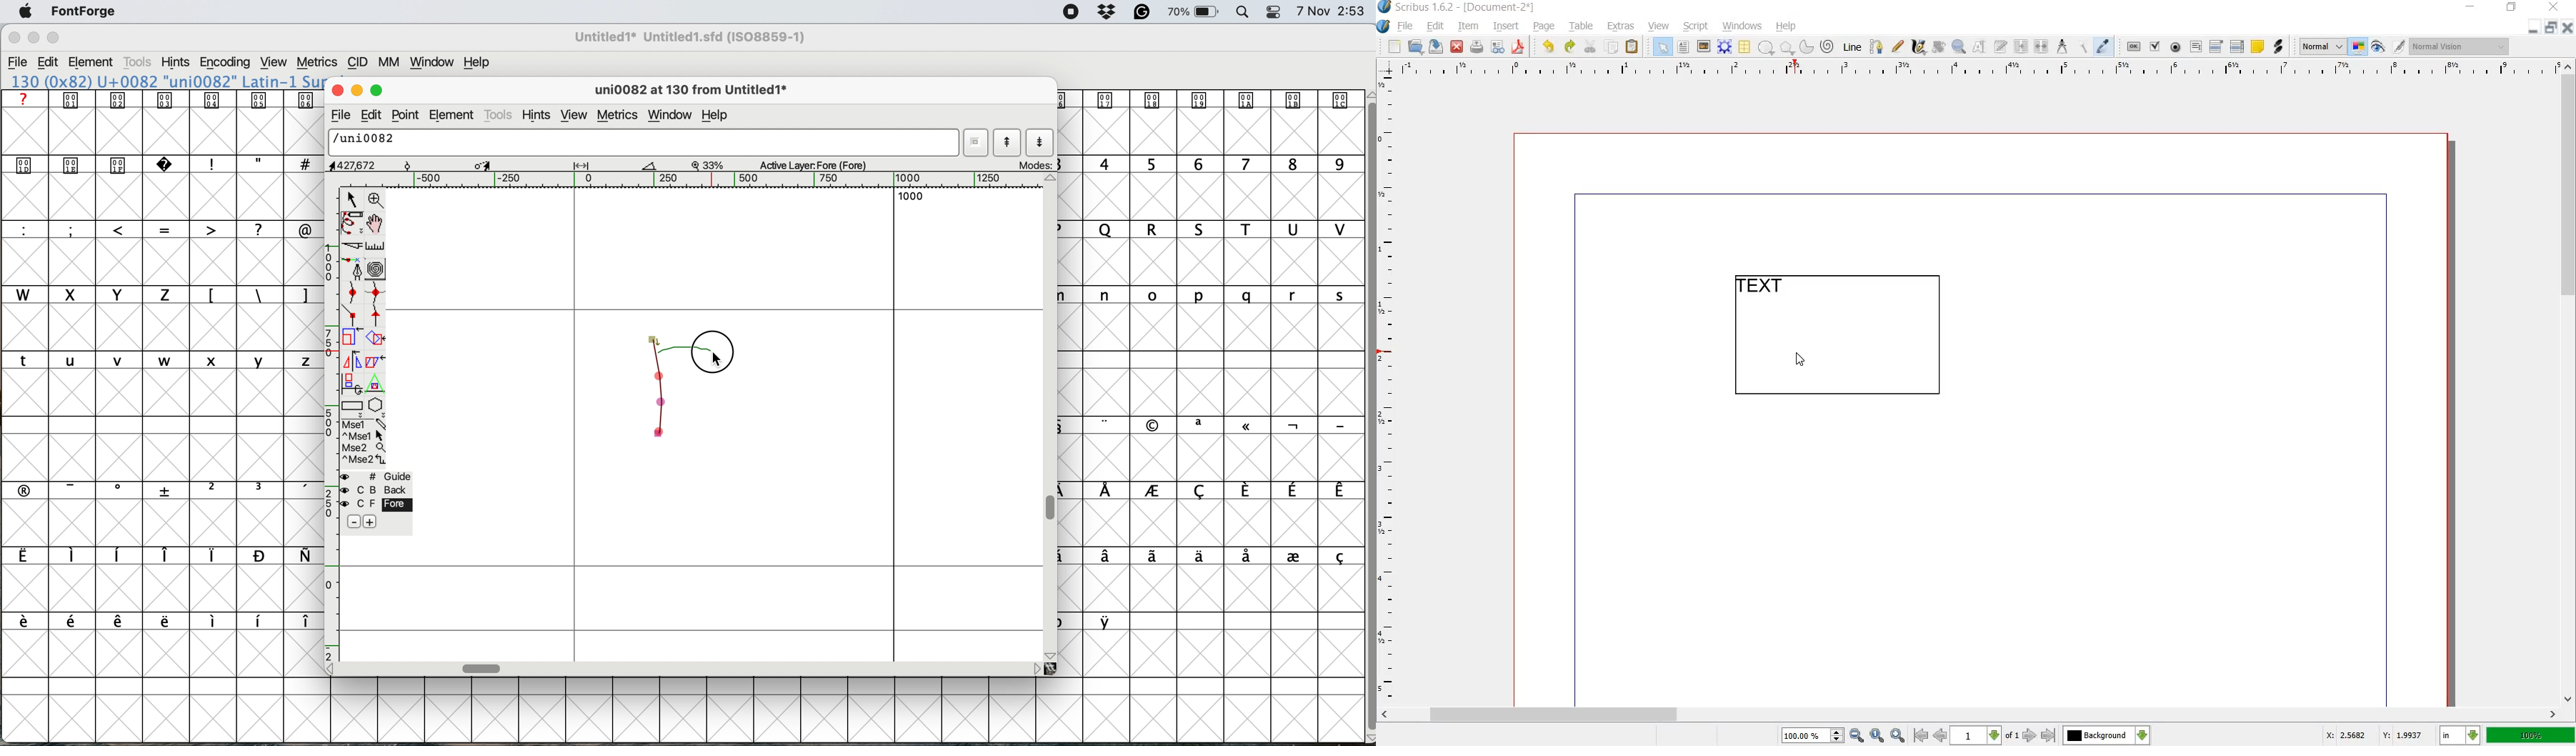  What do you see at coordinates (2374, 735) in the screenshot?
I see `X: 2.5682 Y: 1.9937` at bounding box center [2374, 735].